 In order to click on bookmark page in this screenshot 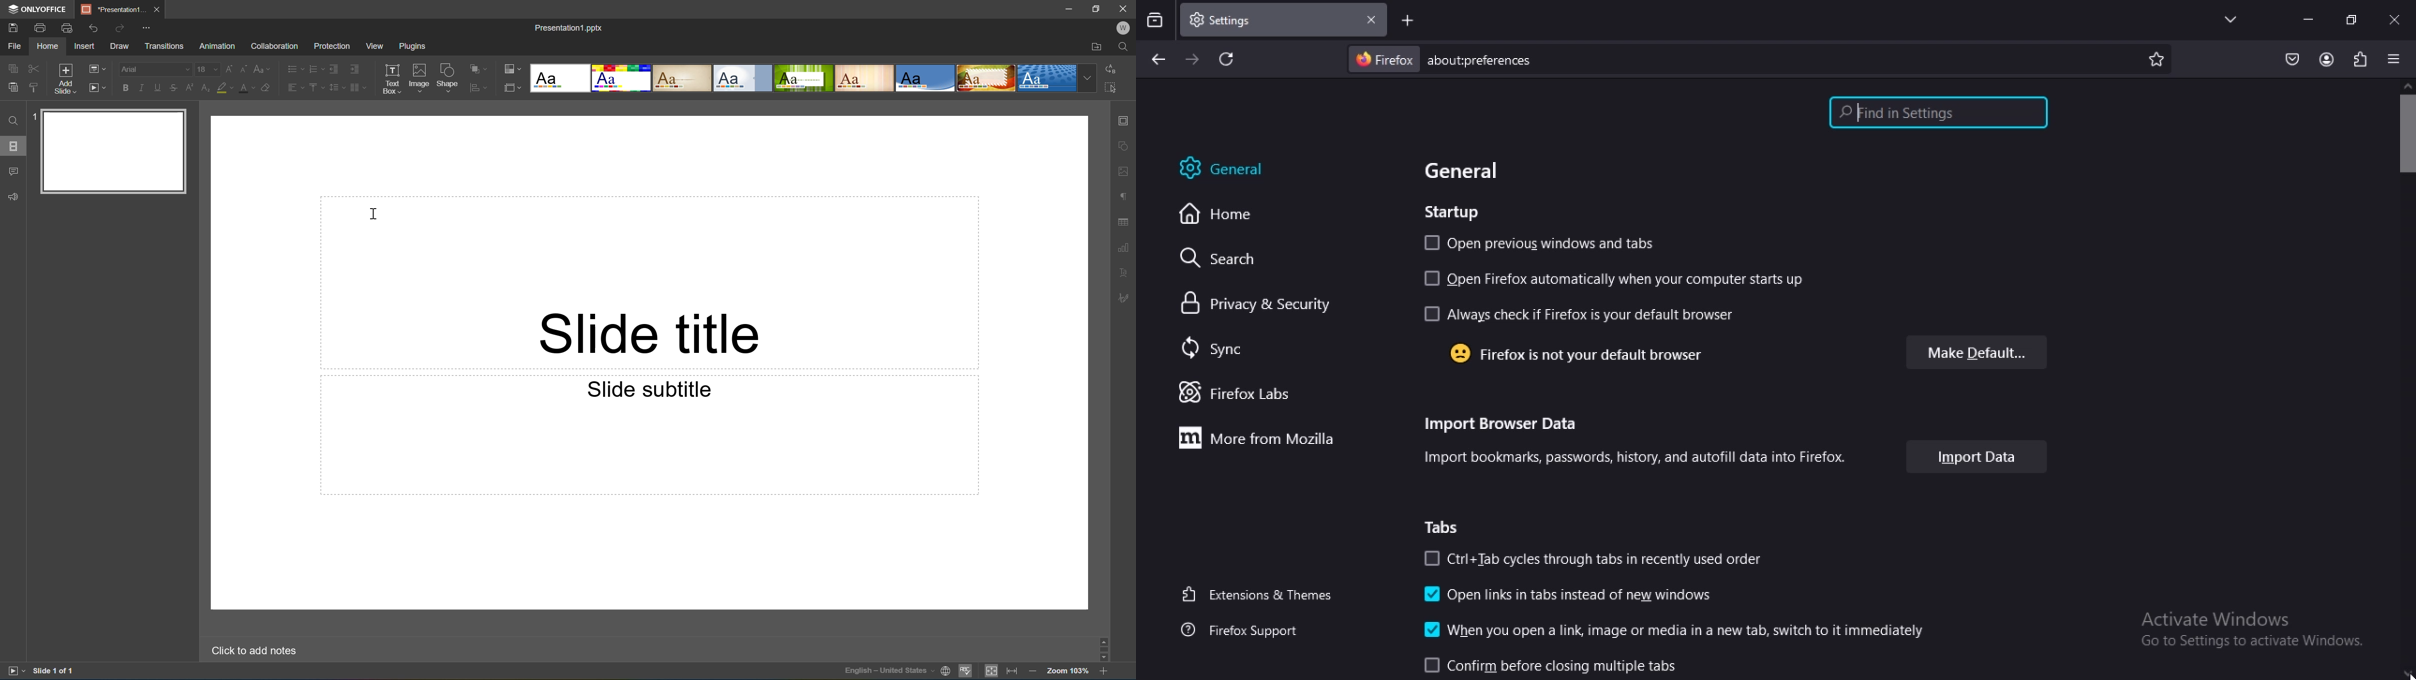, I will do `click(2158, 57)`.